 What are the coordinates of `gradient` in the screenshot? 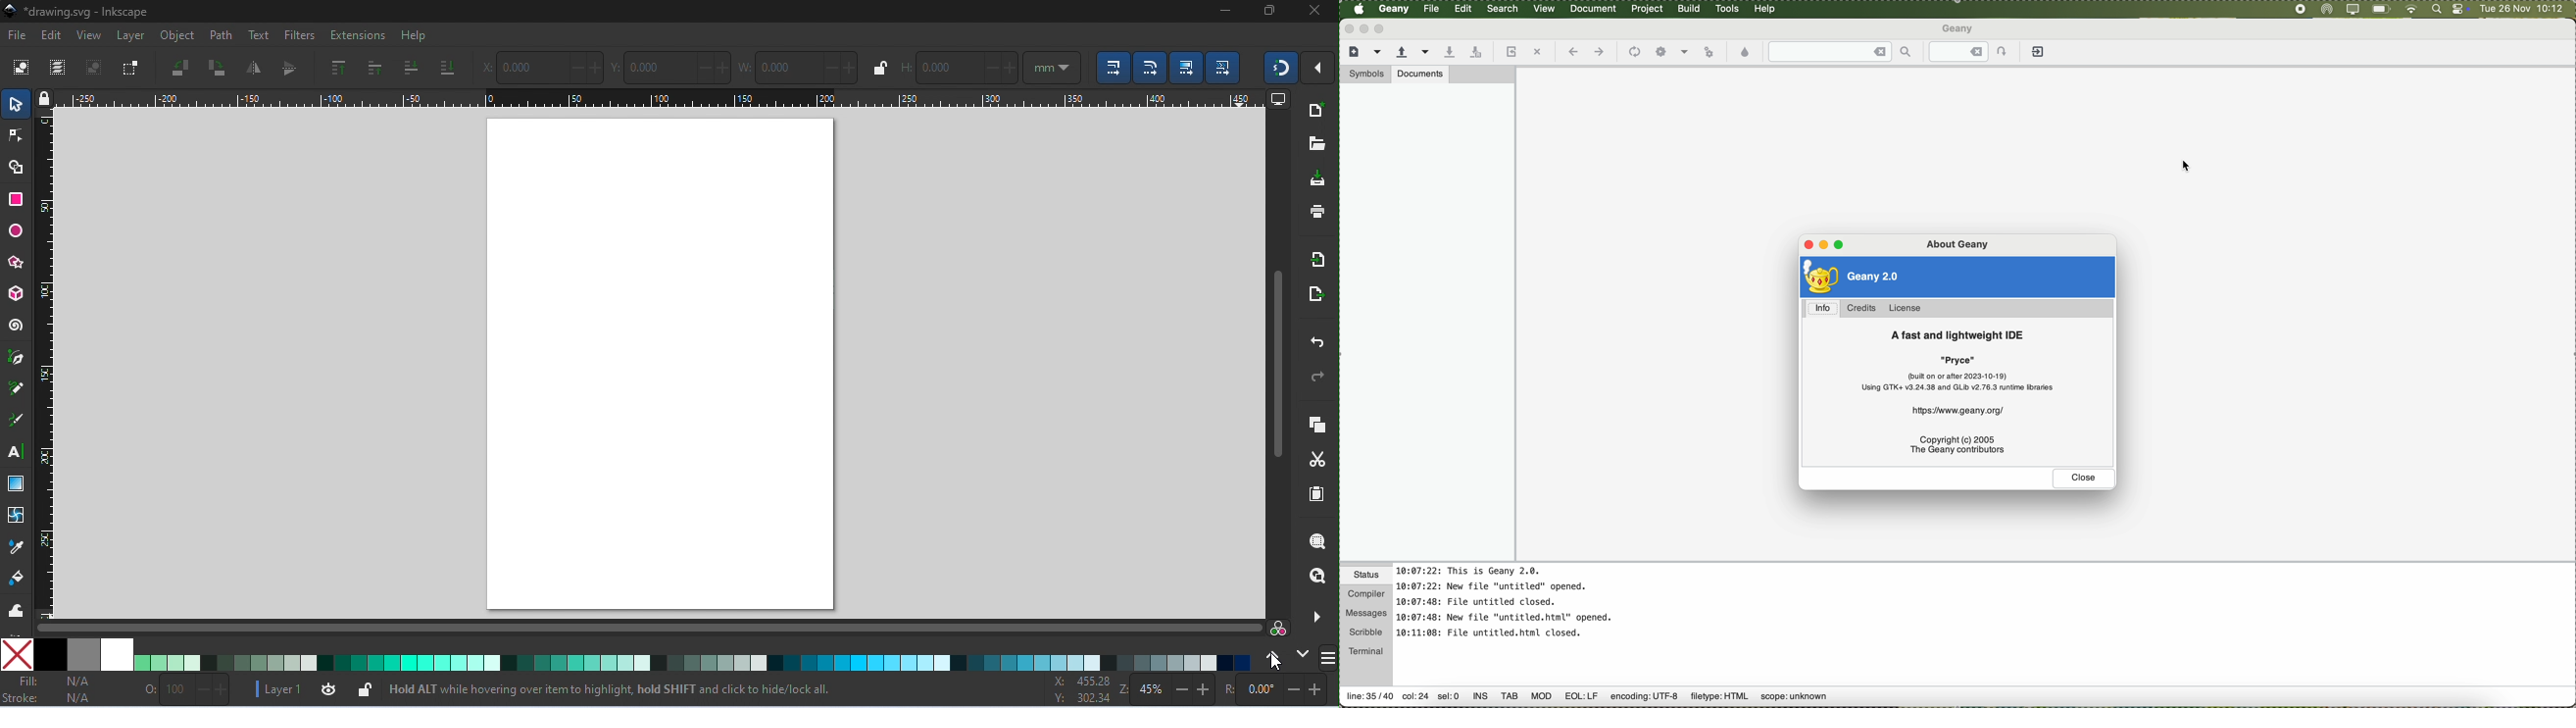 It's located at (17, 483).